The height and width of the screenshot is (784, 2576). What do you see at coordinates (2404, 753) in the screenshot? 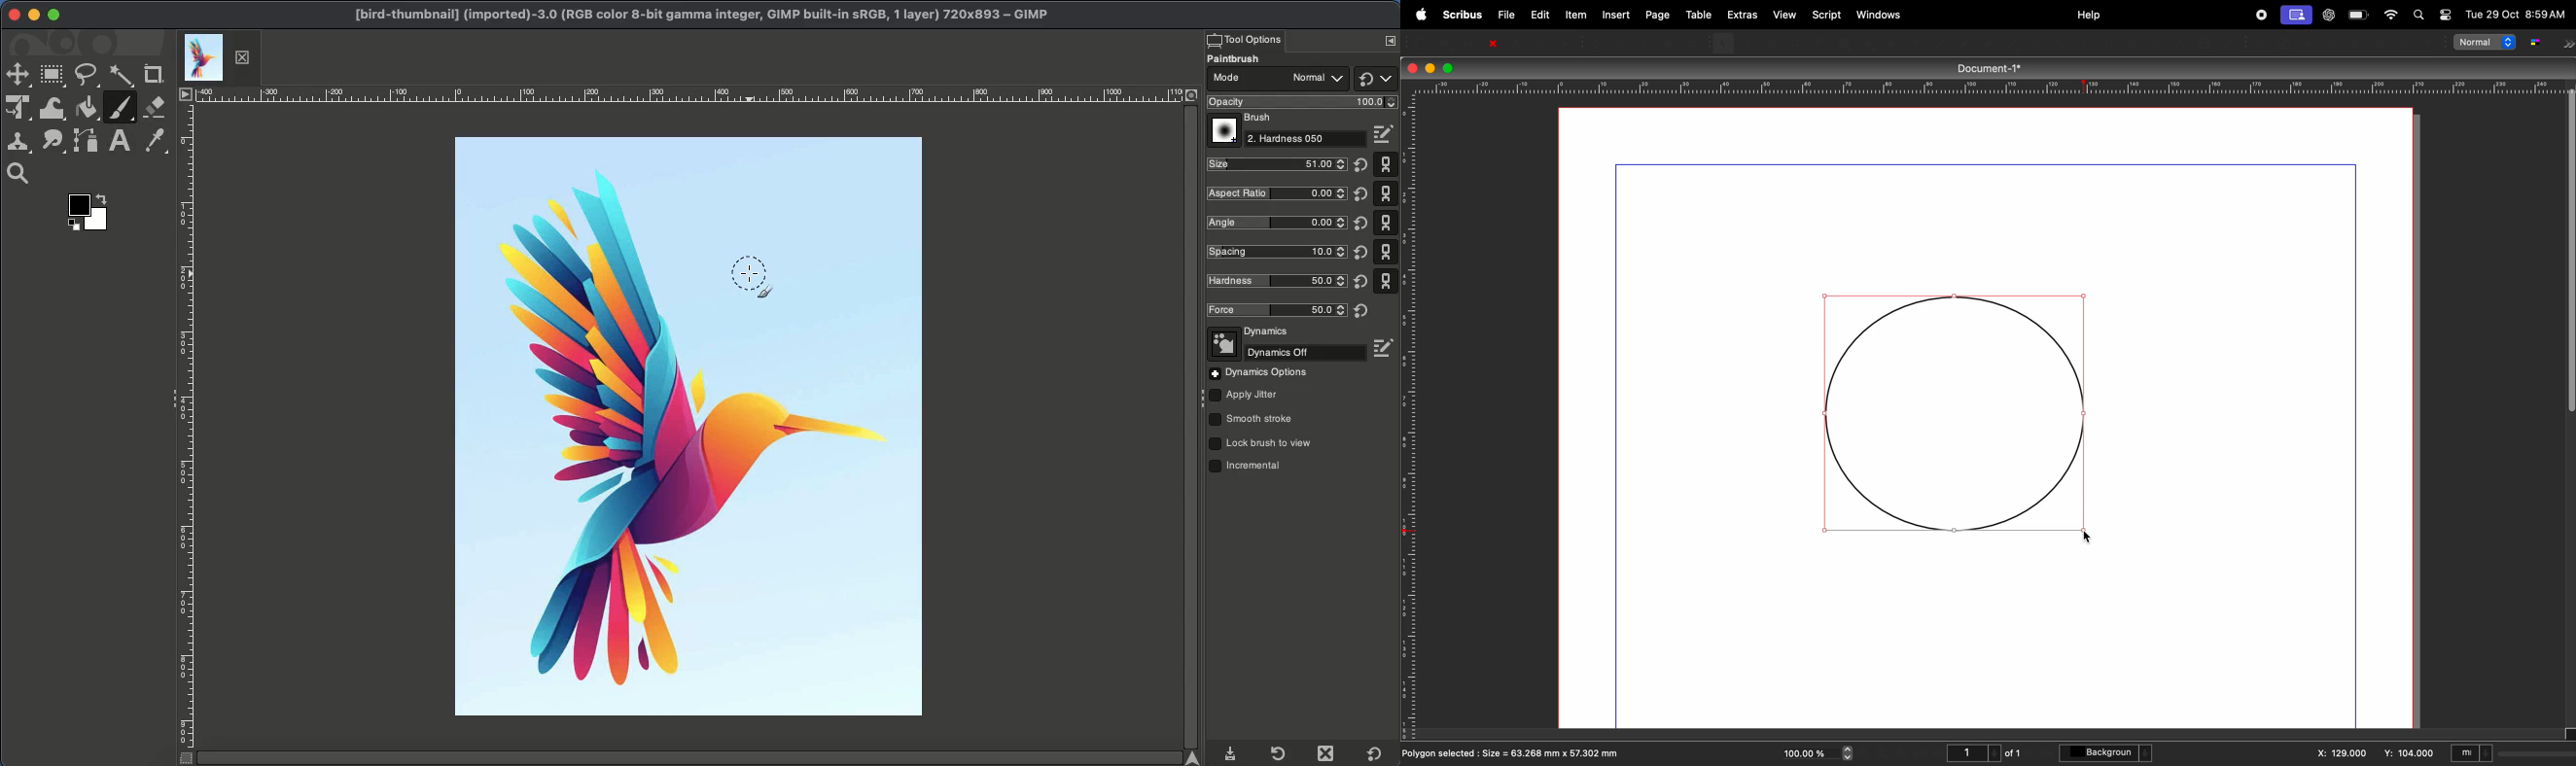
I see `y: 104.000` at bounding box center [2404, 753].